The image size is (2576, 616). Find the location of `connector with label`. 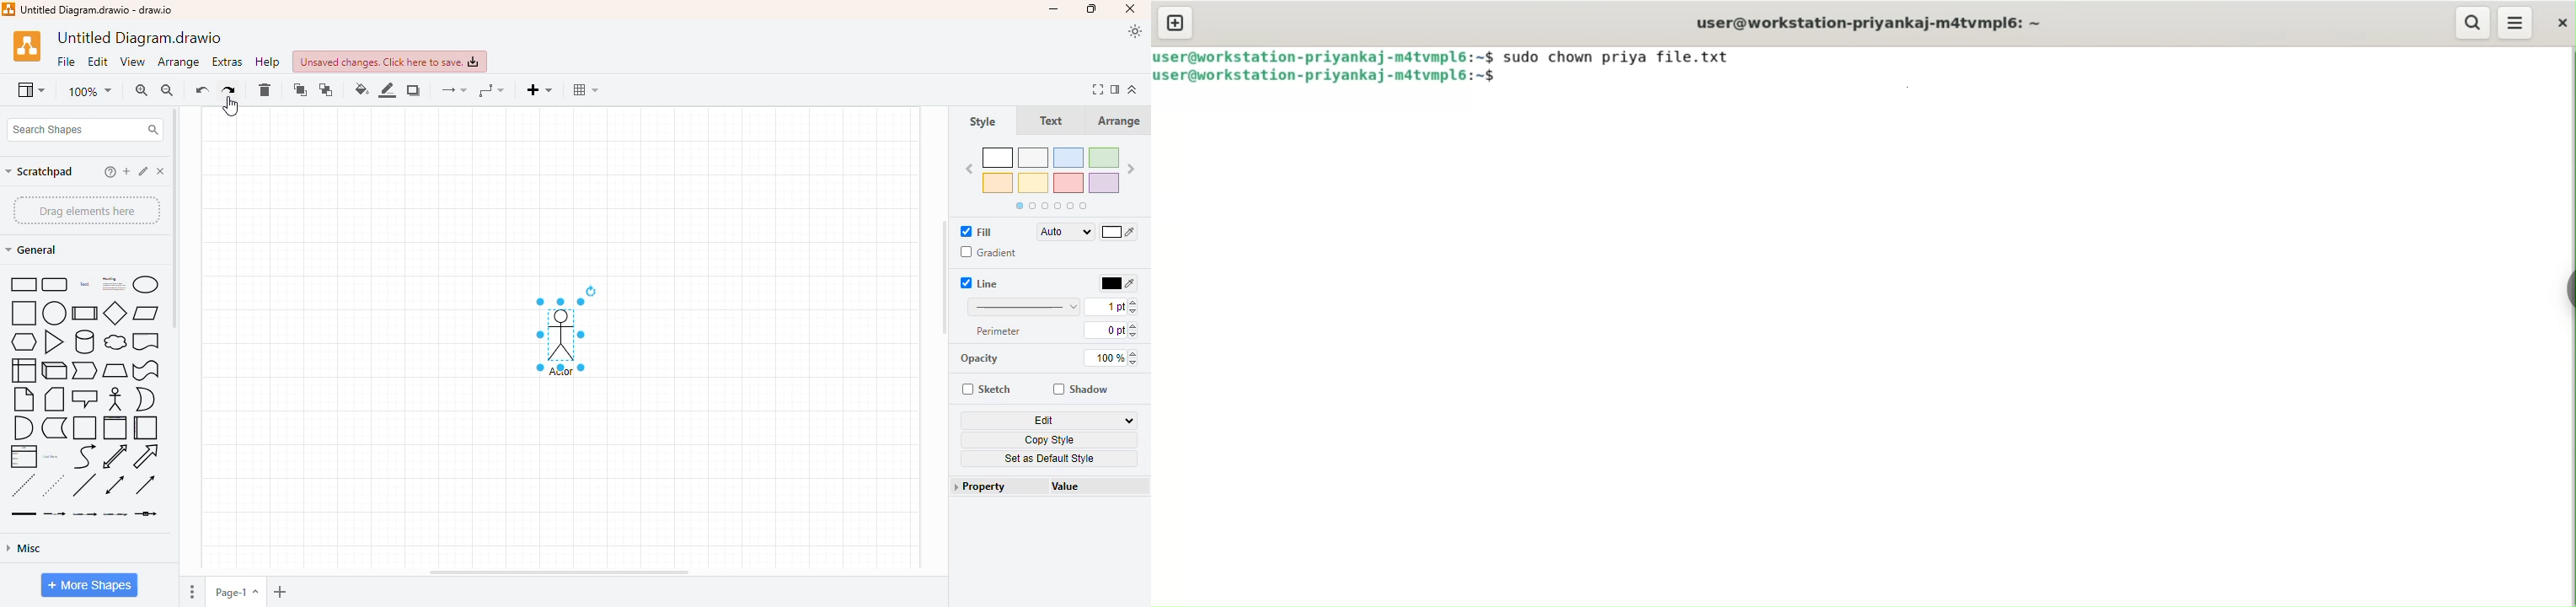

connector with label is located at coordinates (55, 513).